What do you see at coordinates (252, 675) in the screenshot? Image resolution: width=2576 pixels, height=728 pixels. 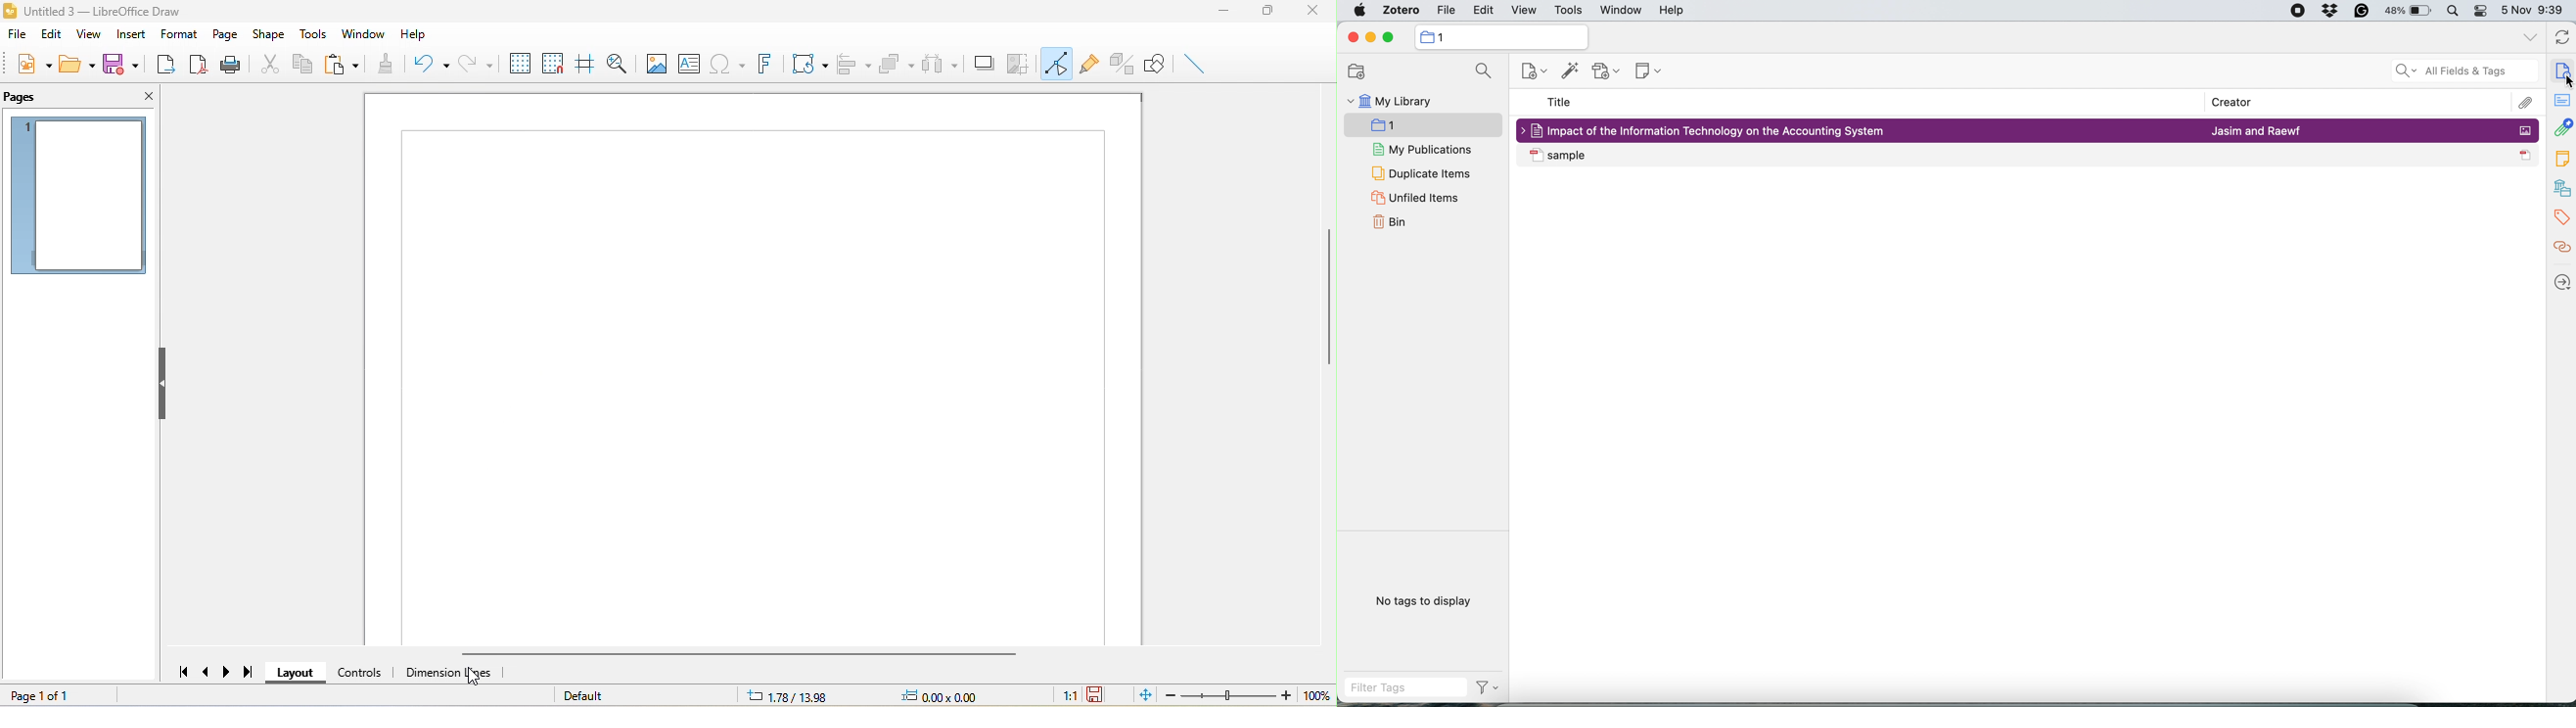 I see `last page` at bounding box center [252, 675].